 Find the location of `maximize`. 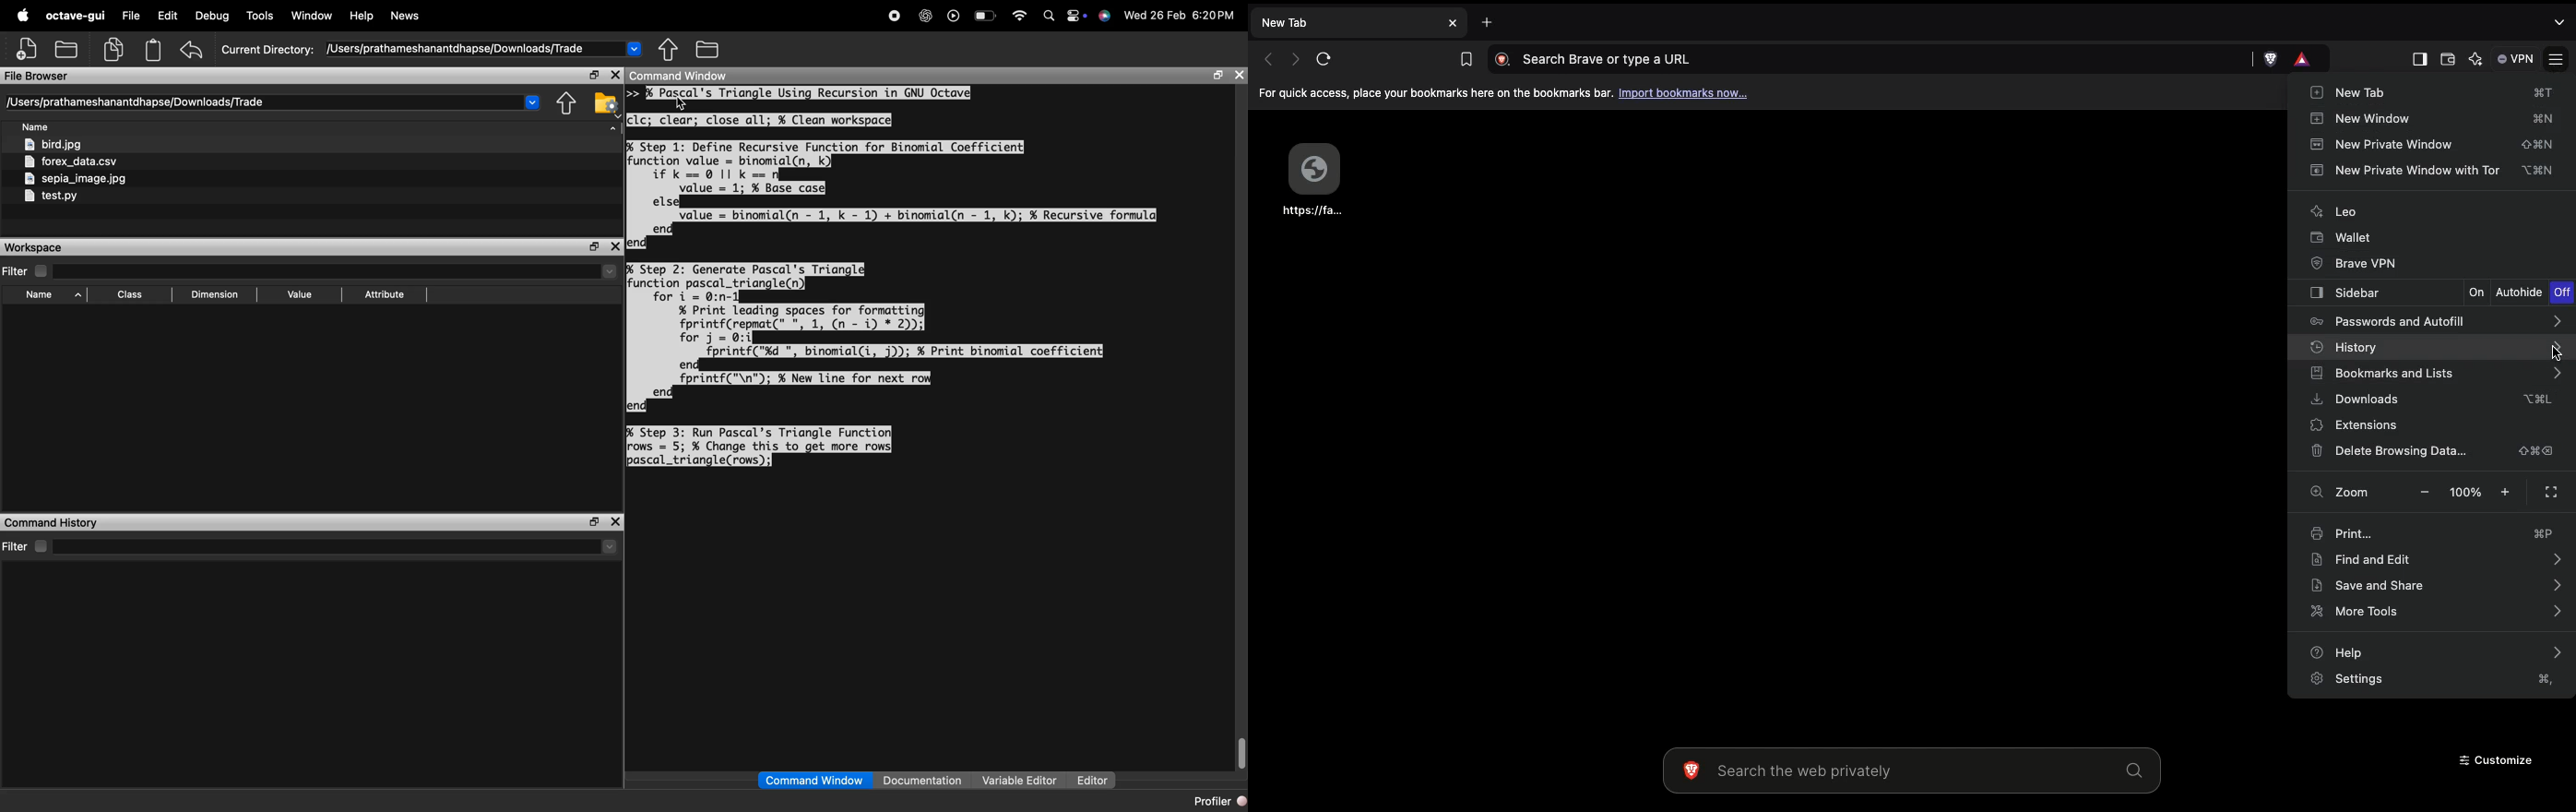

maximize is located at coordinates (1218, 75).